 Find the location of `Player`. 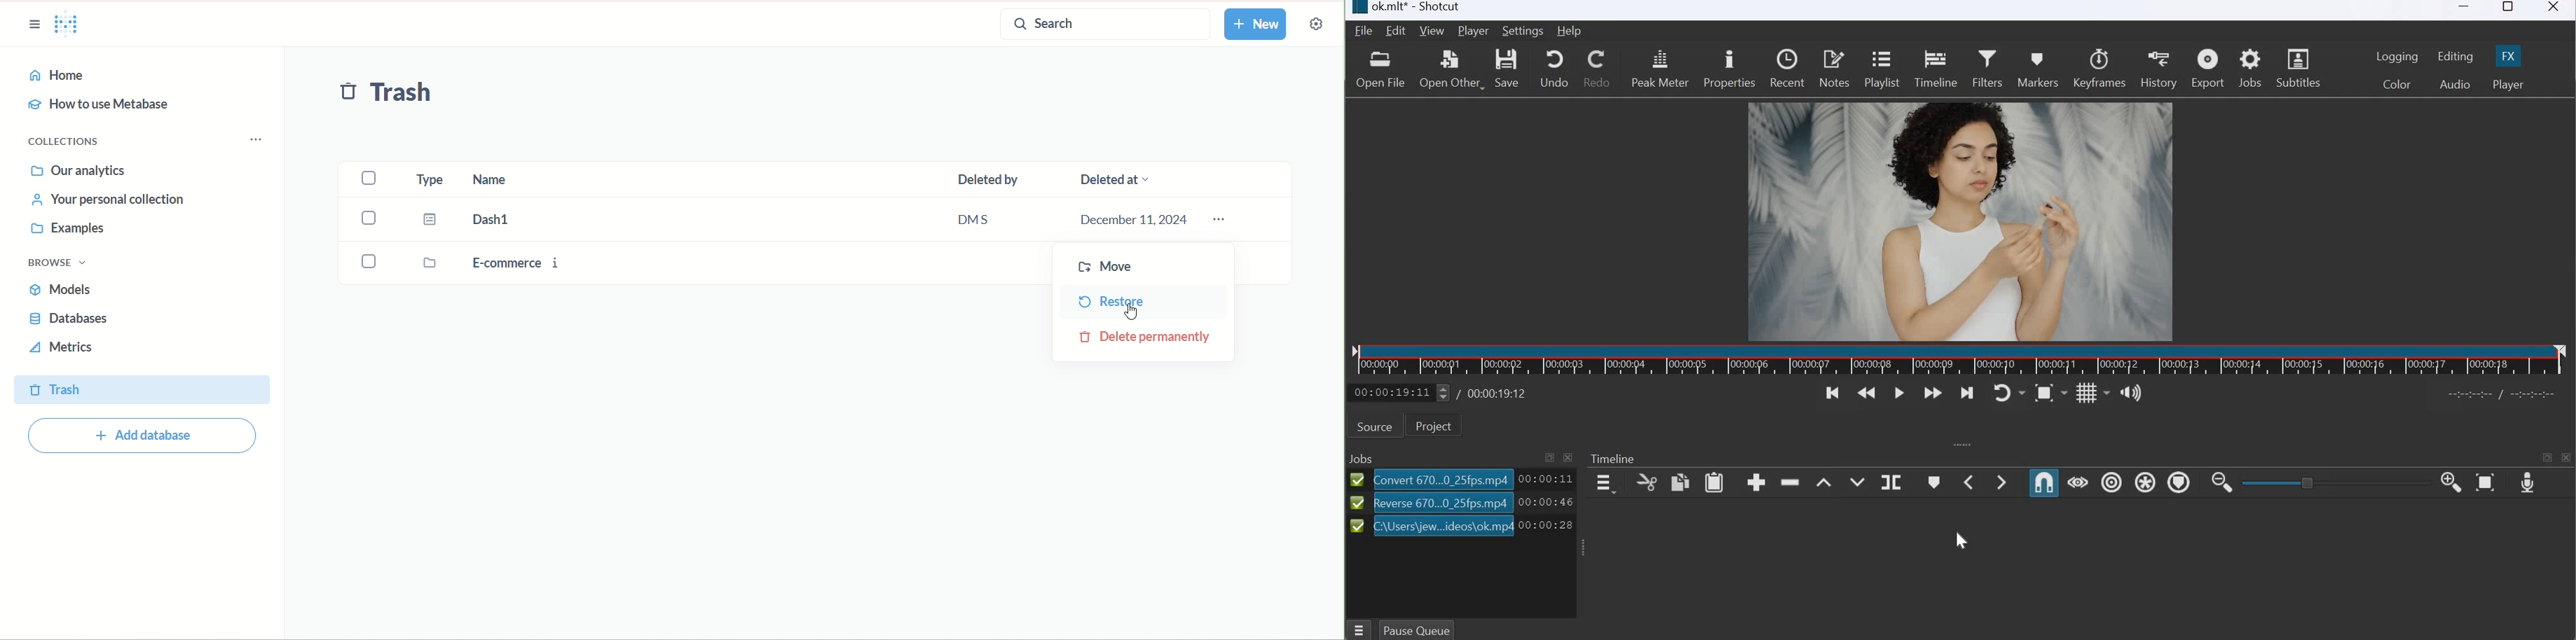

Player is located at coordinates (1472, 32).